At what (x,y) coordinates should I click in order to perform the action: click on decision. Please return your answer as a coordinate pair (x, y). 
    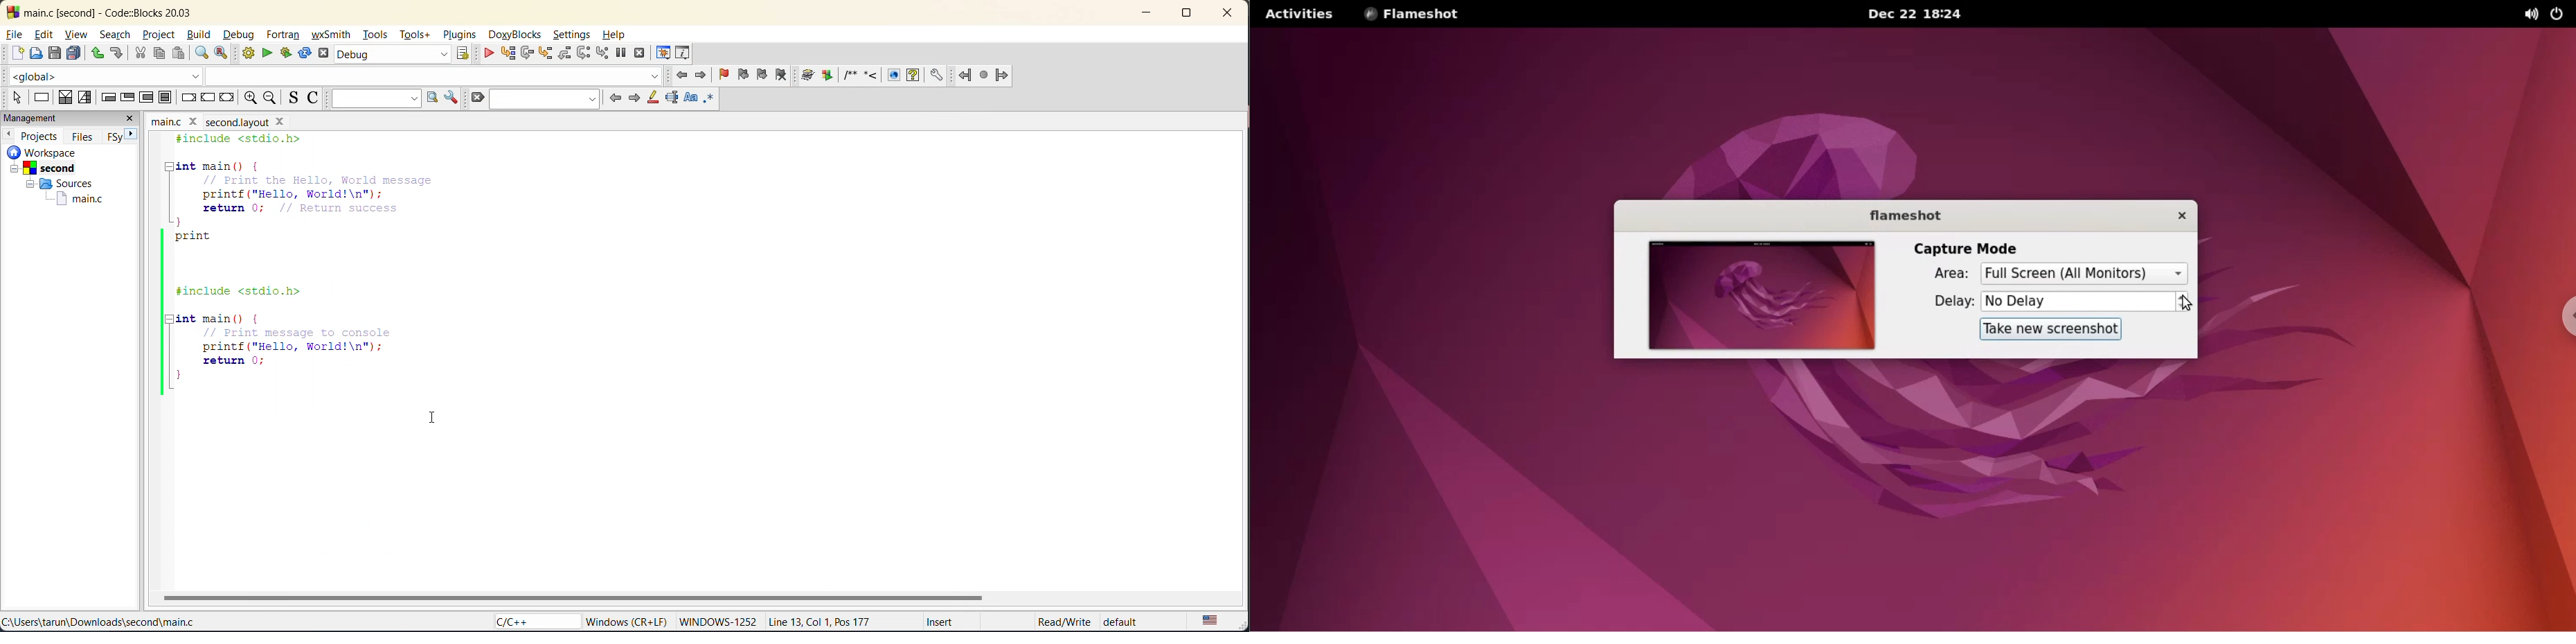
    Looking at the image, I should click on (65, 98).